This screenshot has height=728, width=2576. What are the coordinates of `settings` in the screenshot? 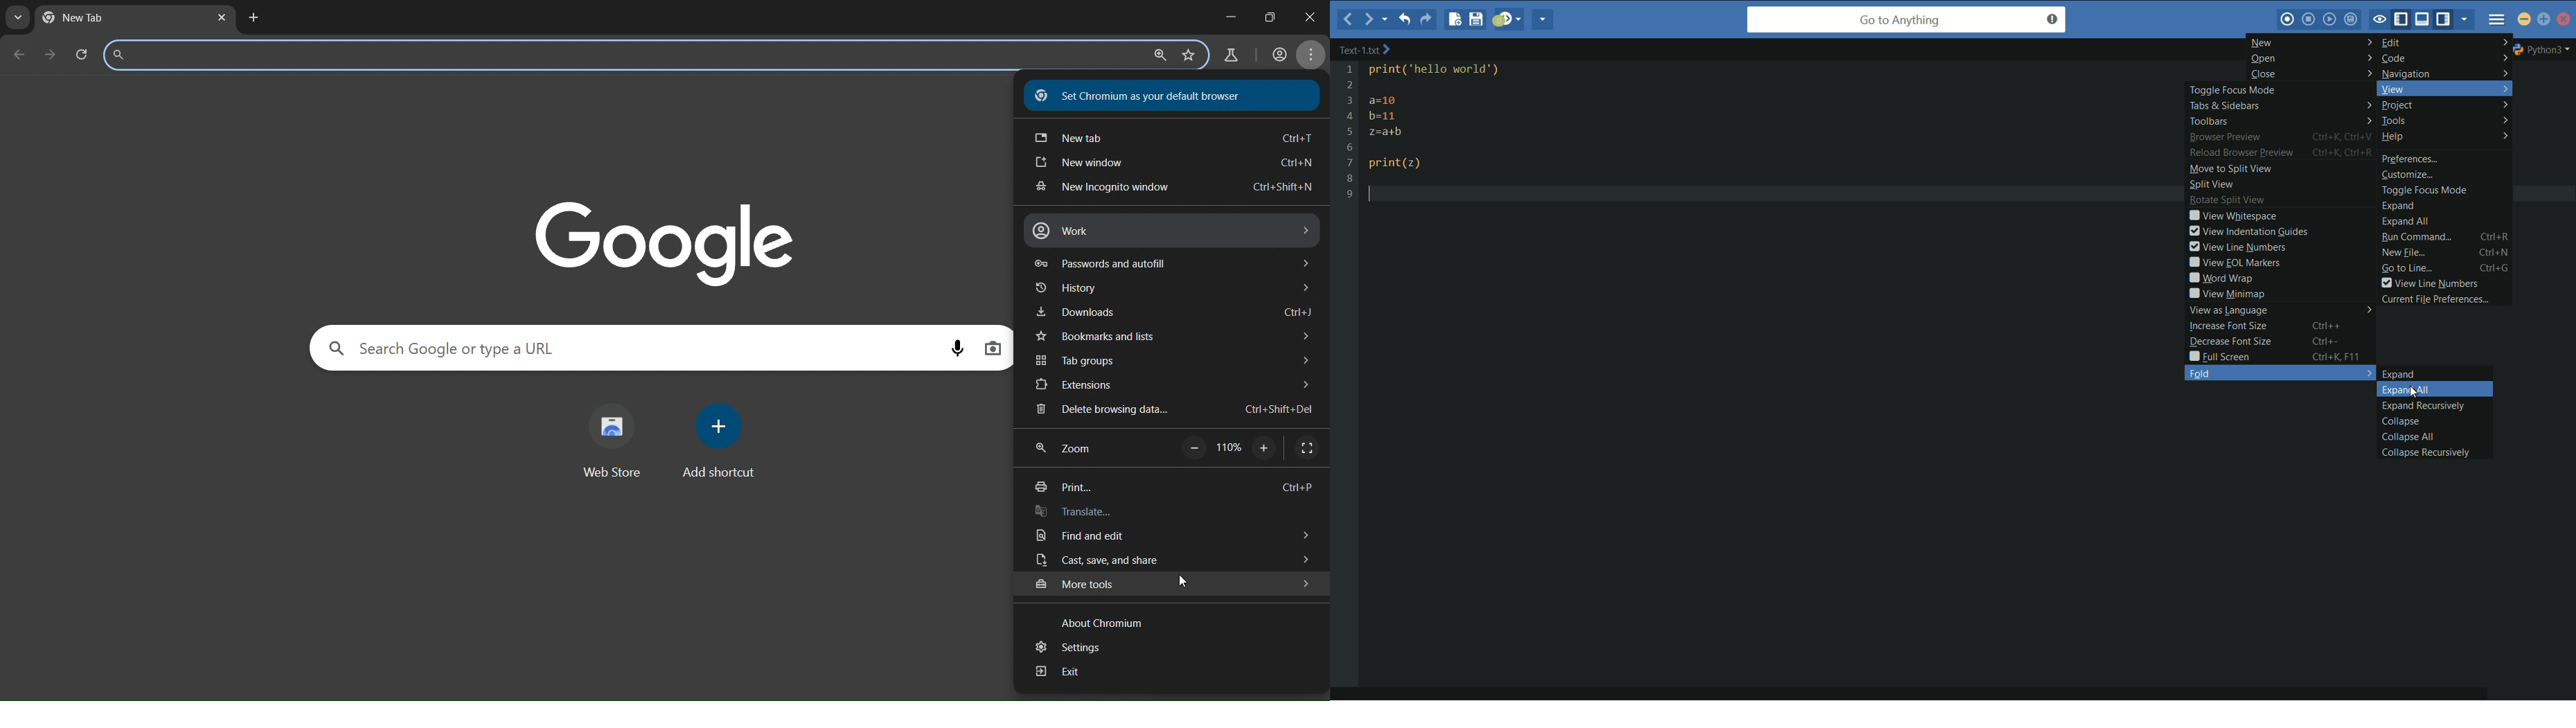 It's located at (1076, 647).